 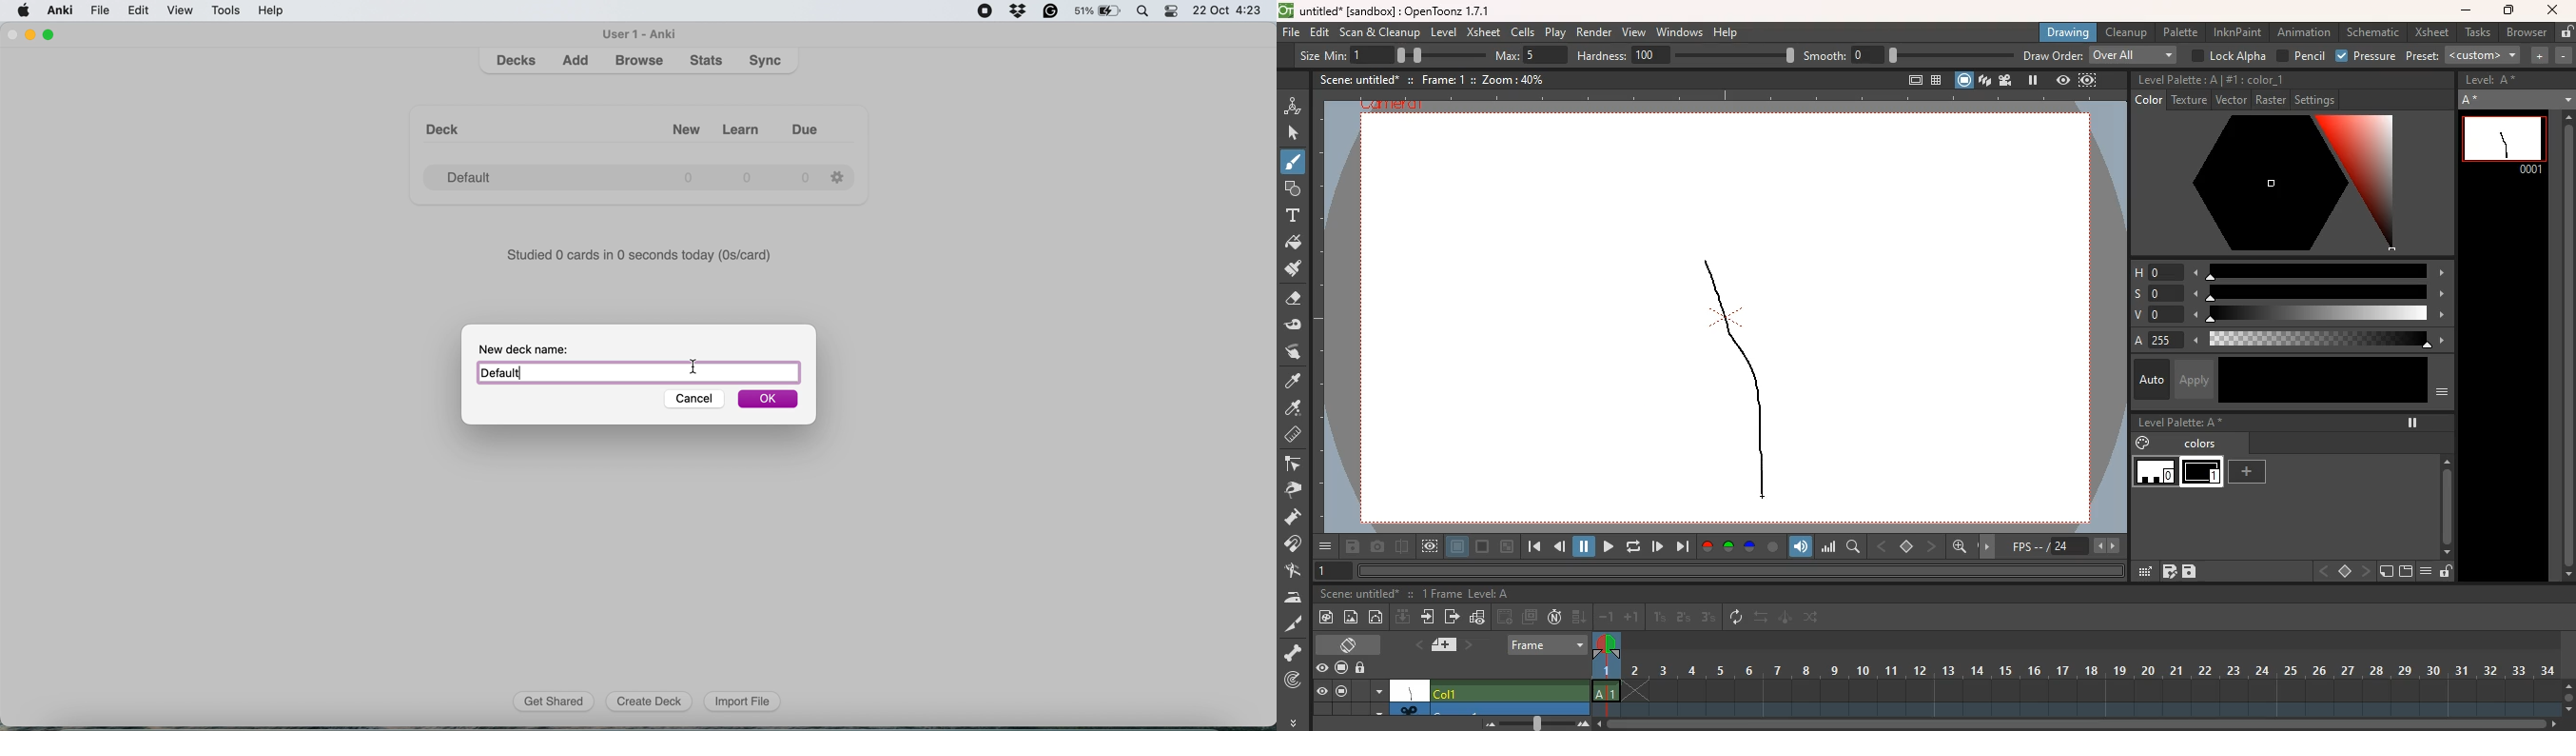 What do you see at coordinates (271, 12) in the screenshot?
I see `help` at bounding box center [271, 12].